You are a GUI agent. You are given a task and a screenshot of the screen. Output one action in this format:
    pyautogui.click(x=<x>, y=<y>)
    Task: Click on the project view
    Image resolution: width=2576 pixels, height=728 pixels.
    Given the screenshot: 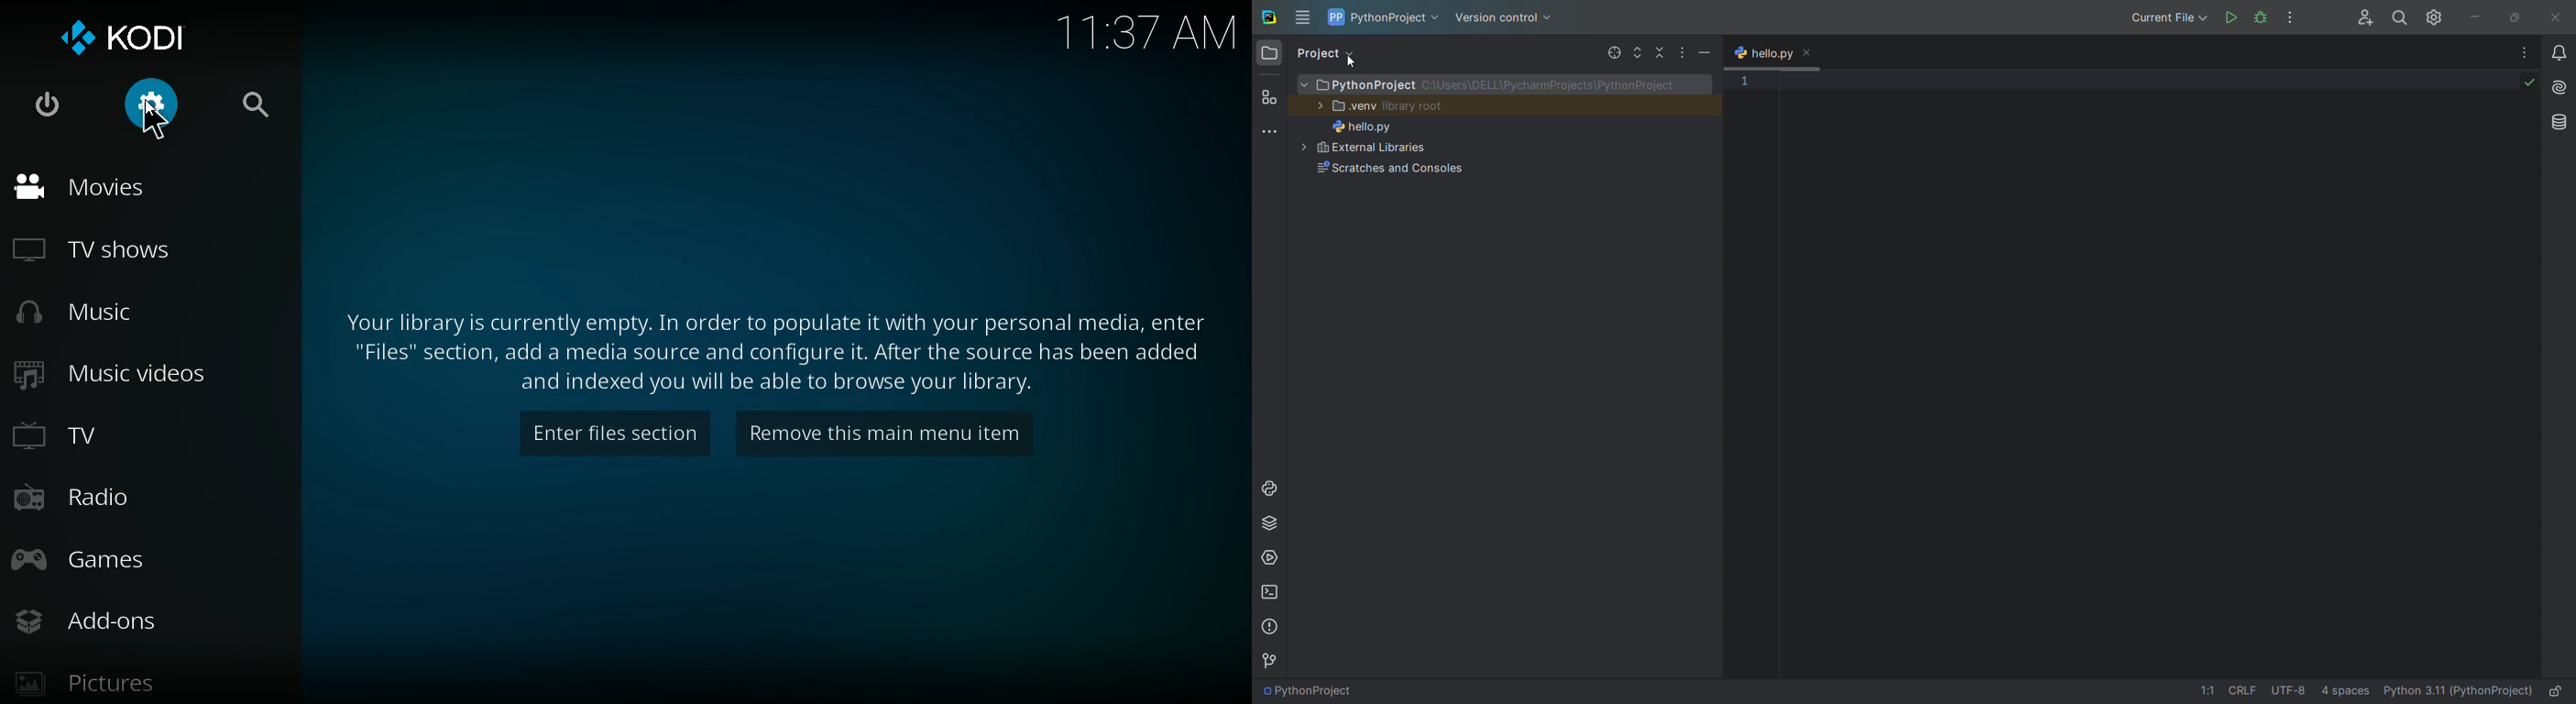 What is the action you would take?
    pyautogui.click(x=1323, y=52)
    